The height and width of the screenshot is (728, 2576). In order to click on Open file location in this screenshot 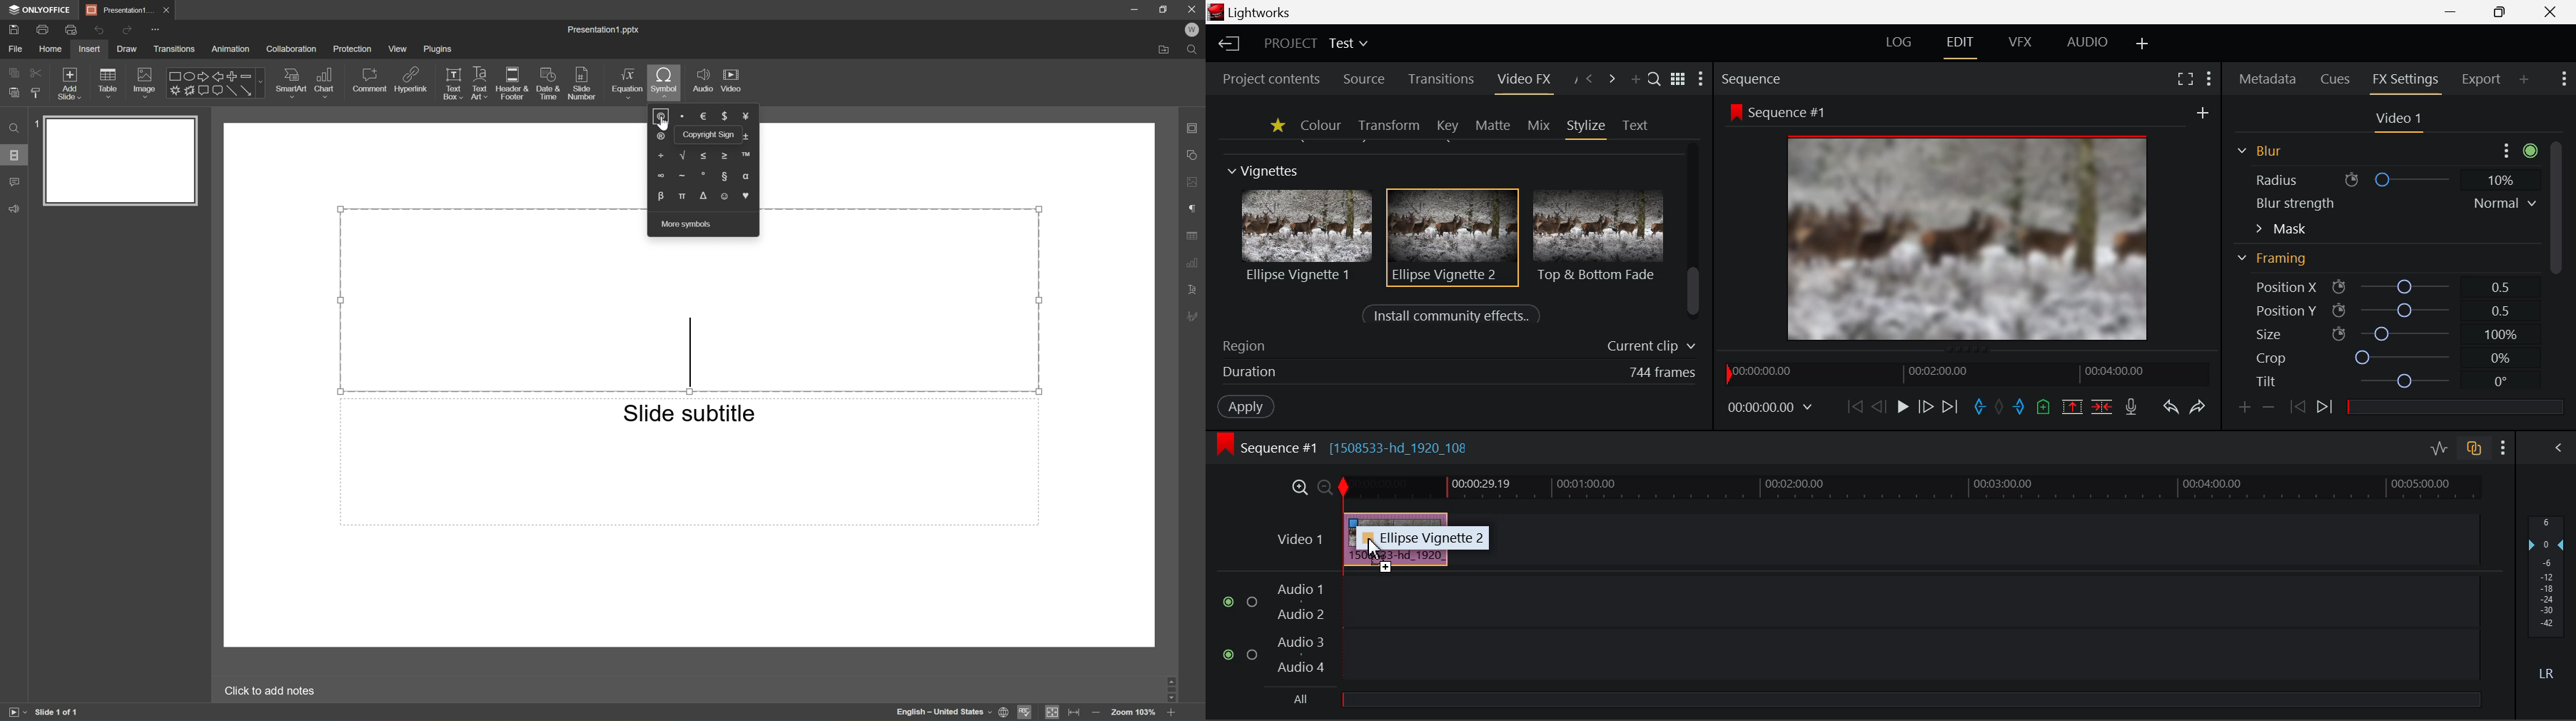, I will do `click(1166, 49)`.